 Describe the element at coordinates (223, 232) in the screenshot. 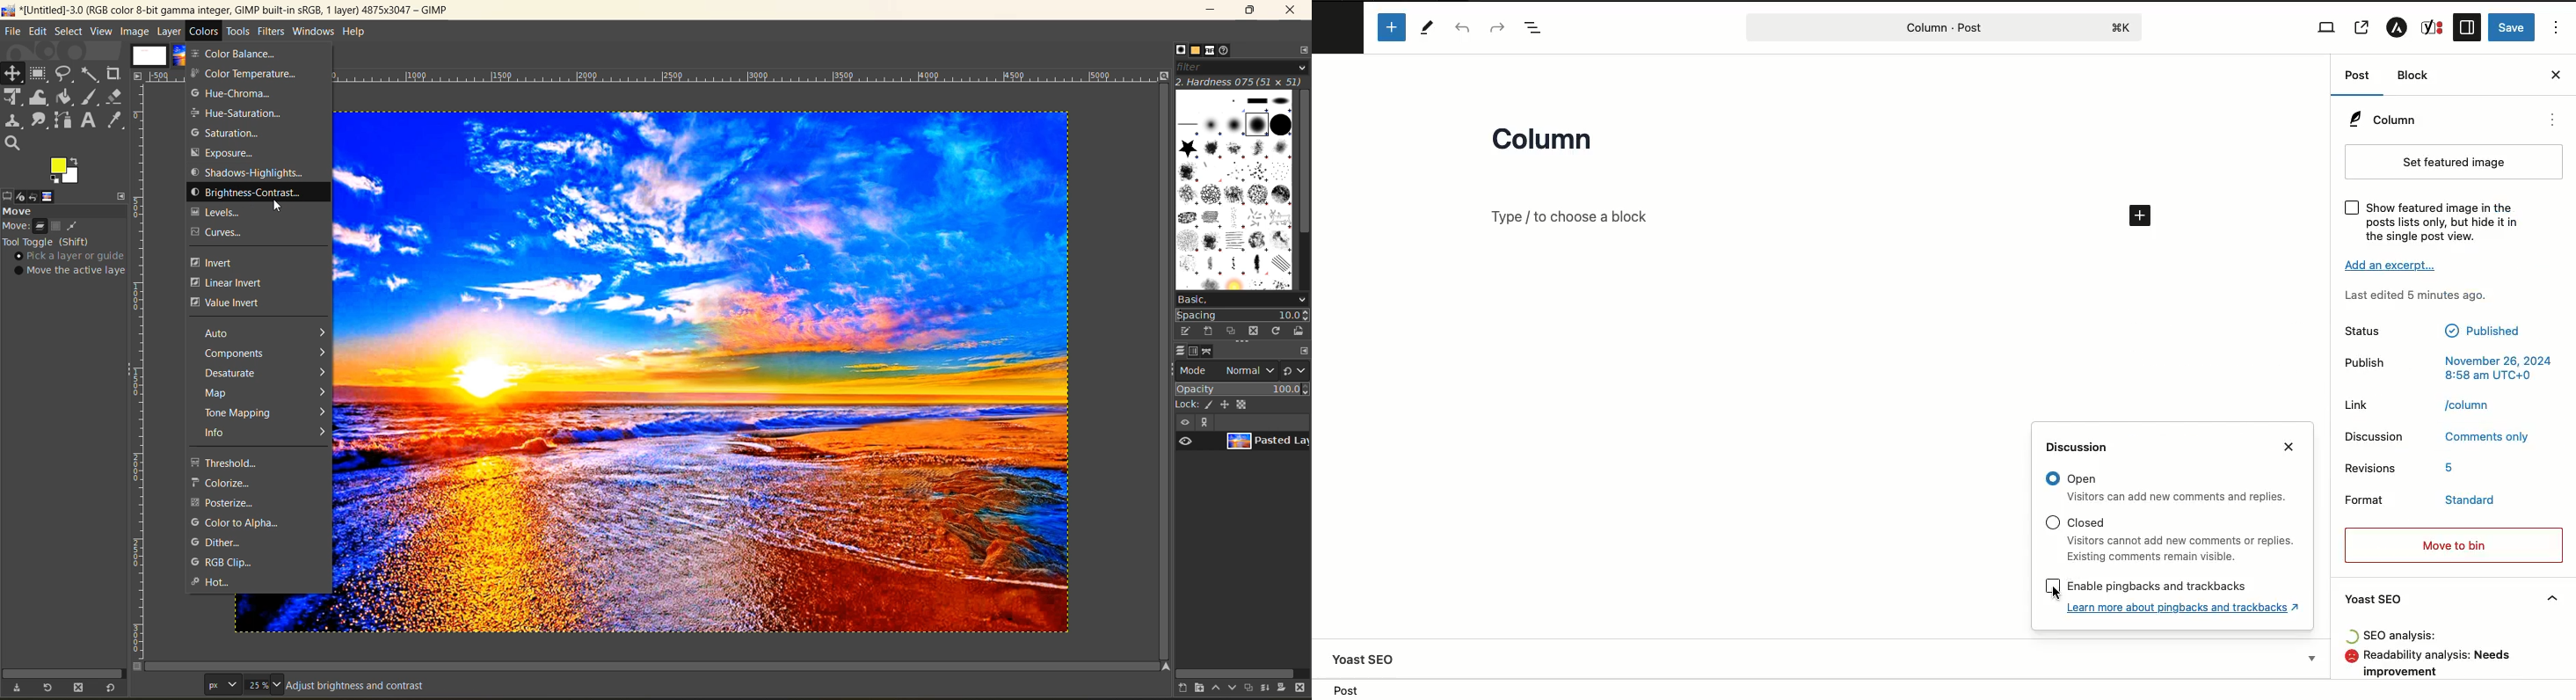

I see `curves` at that location.